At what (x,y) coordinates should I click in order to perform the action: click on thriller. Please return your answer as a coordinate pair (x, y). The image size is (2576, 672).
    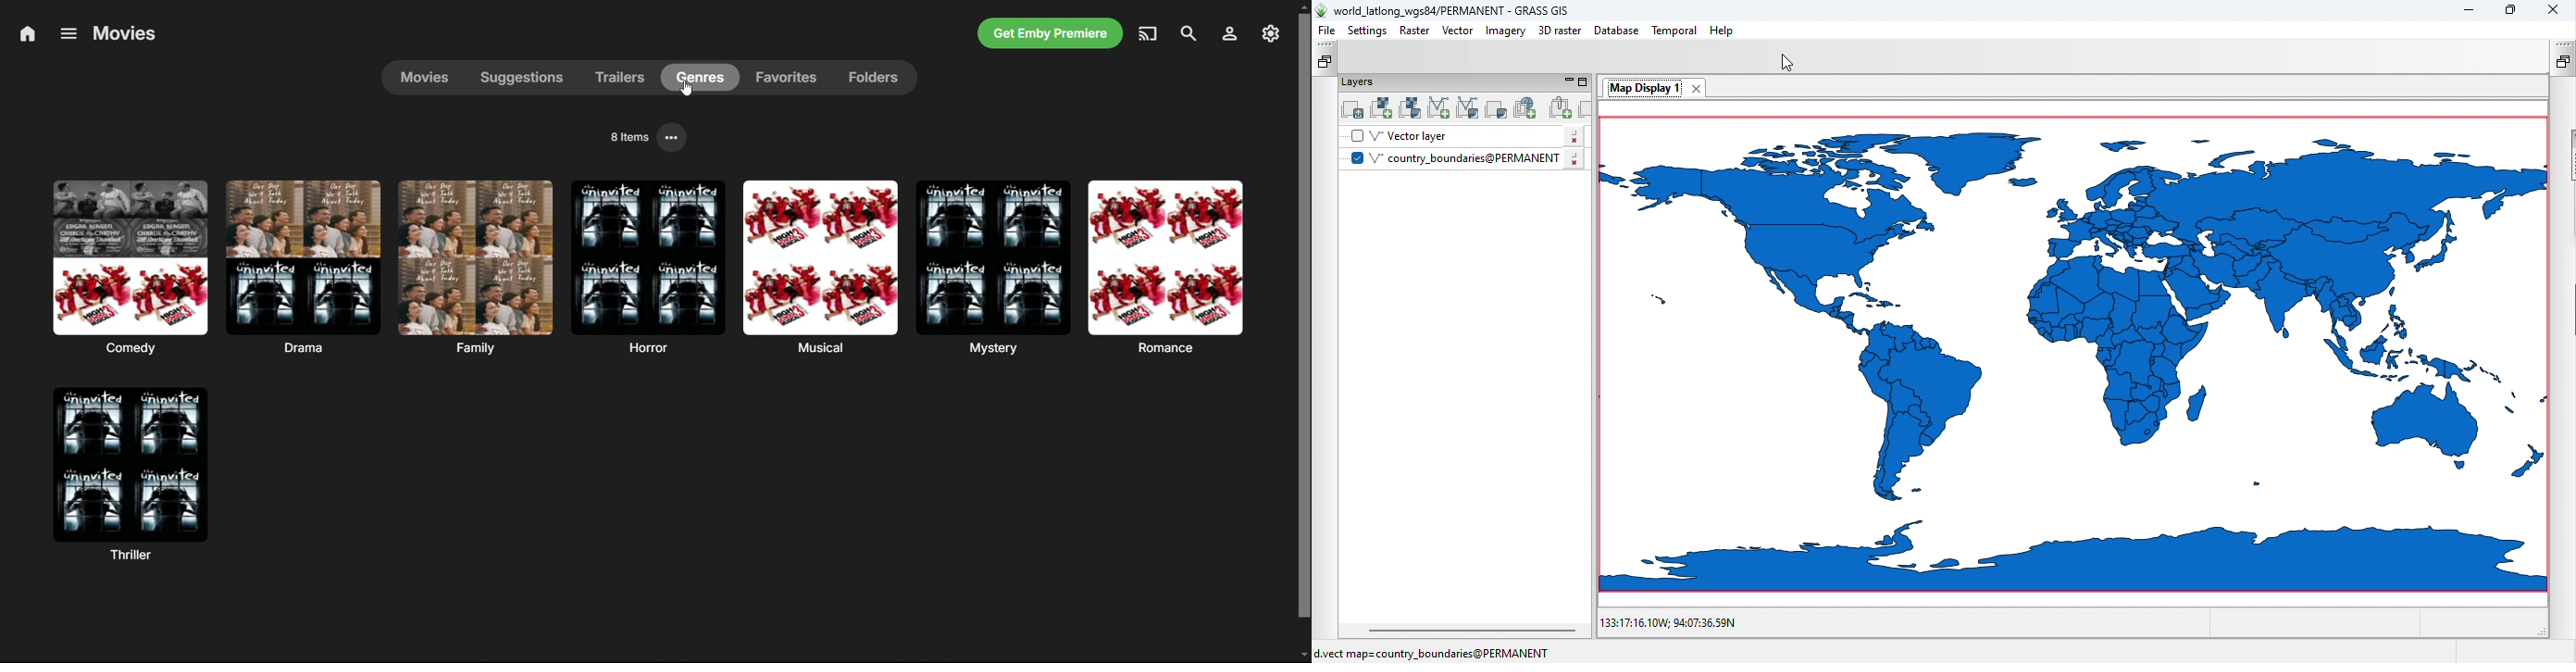
    Looking at the image, I should click on (130, 474).